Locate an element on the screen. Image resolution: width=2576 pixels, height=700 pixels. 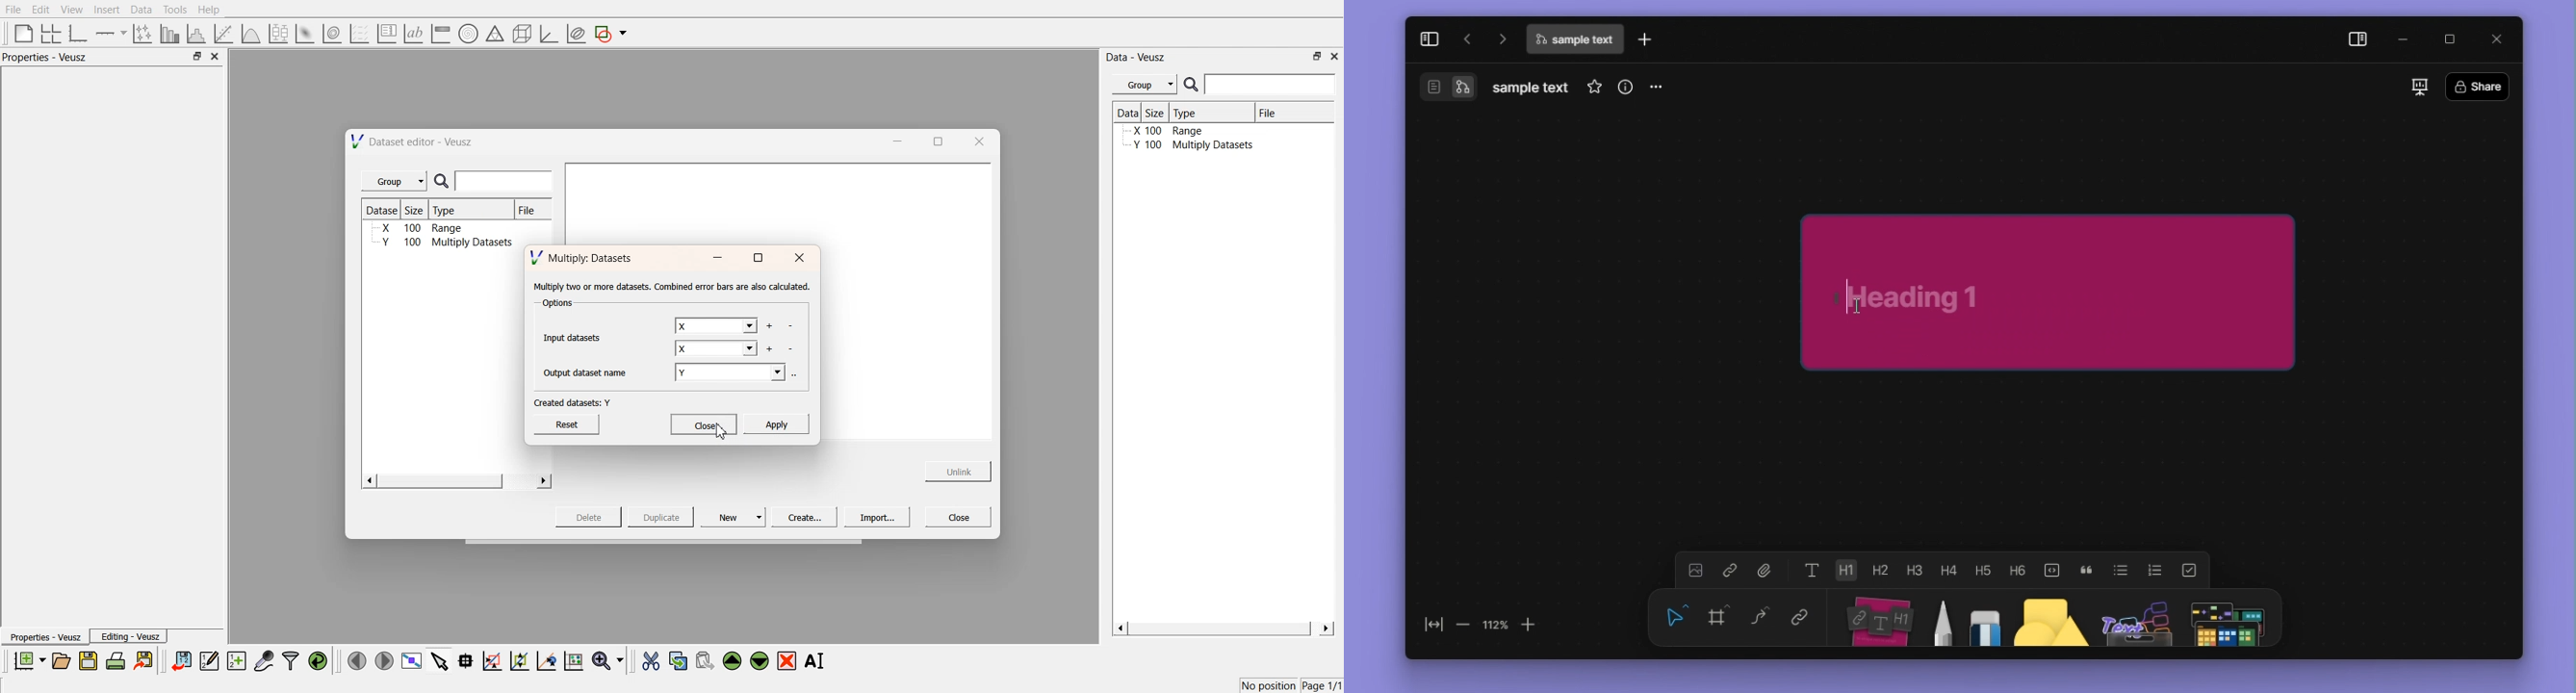
plot a boxplot is located at coordinates (277, 32).